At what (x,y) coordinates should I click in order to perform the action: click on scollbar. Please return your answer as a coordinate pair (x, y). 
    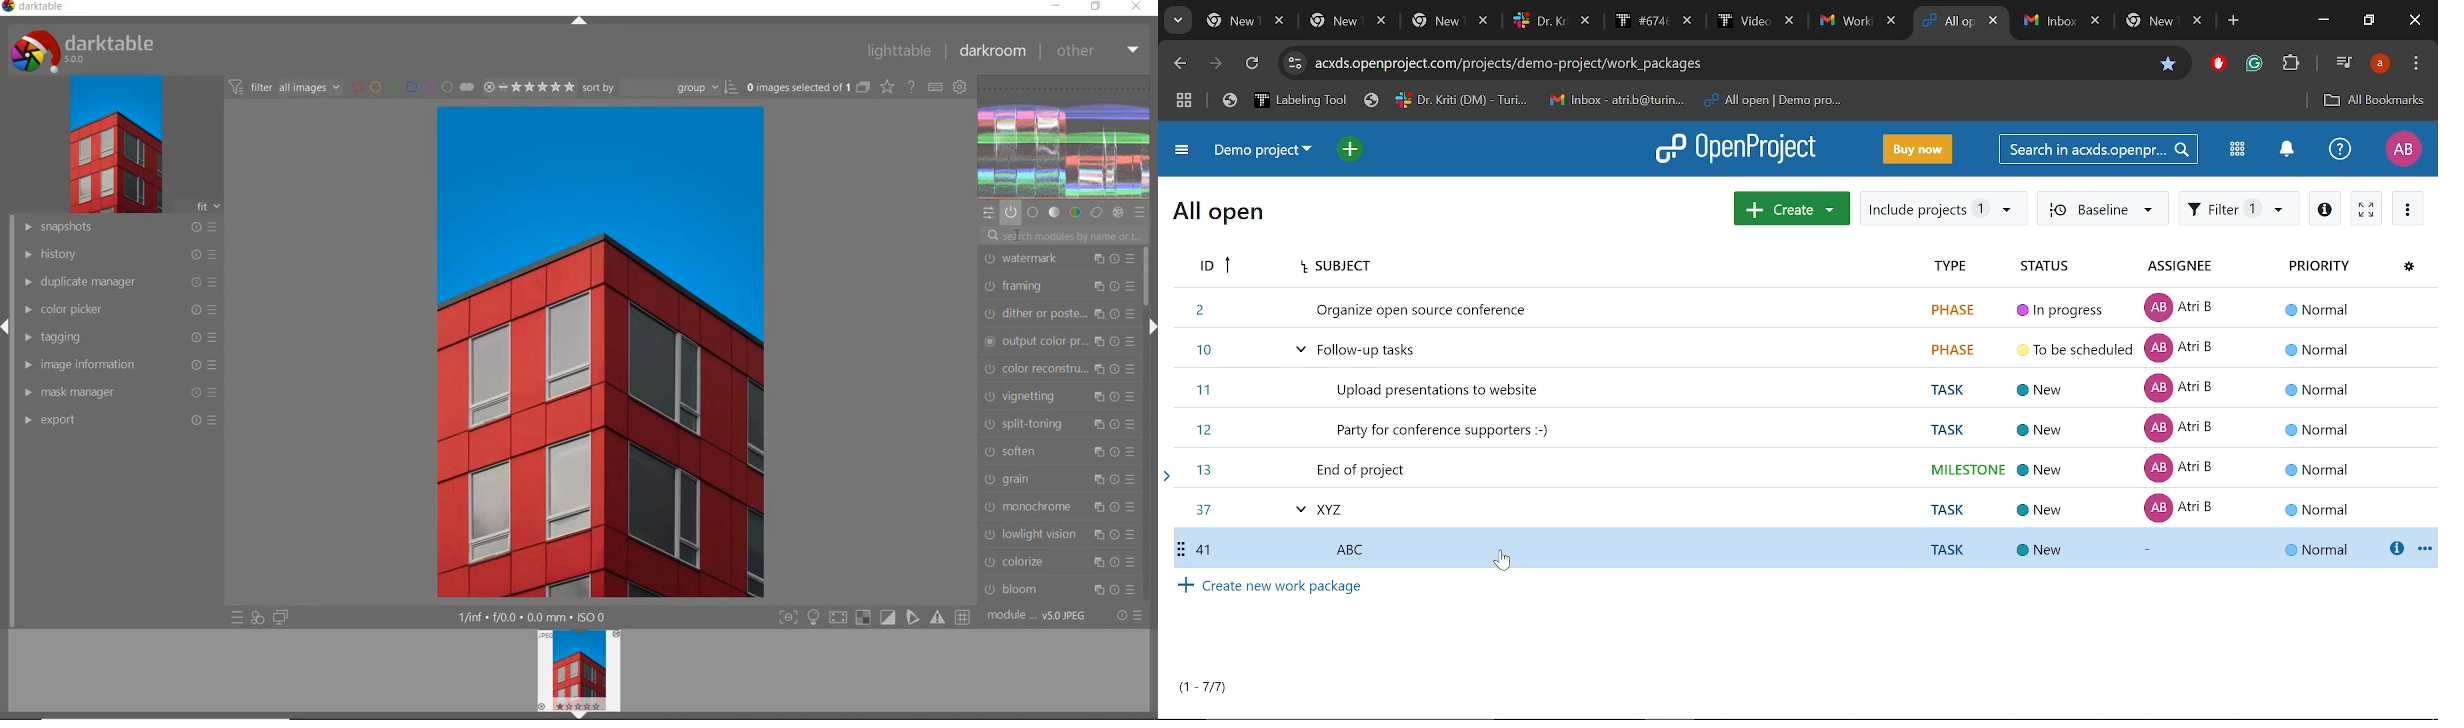
    Looking at the image, I should click on (1150, 276).